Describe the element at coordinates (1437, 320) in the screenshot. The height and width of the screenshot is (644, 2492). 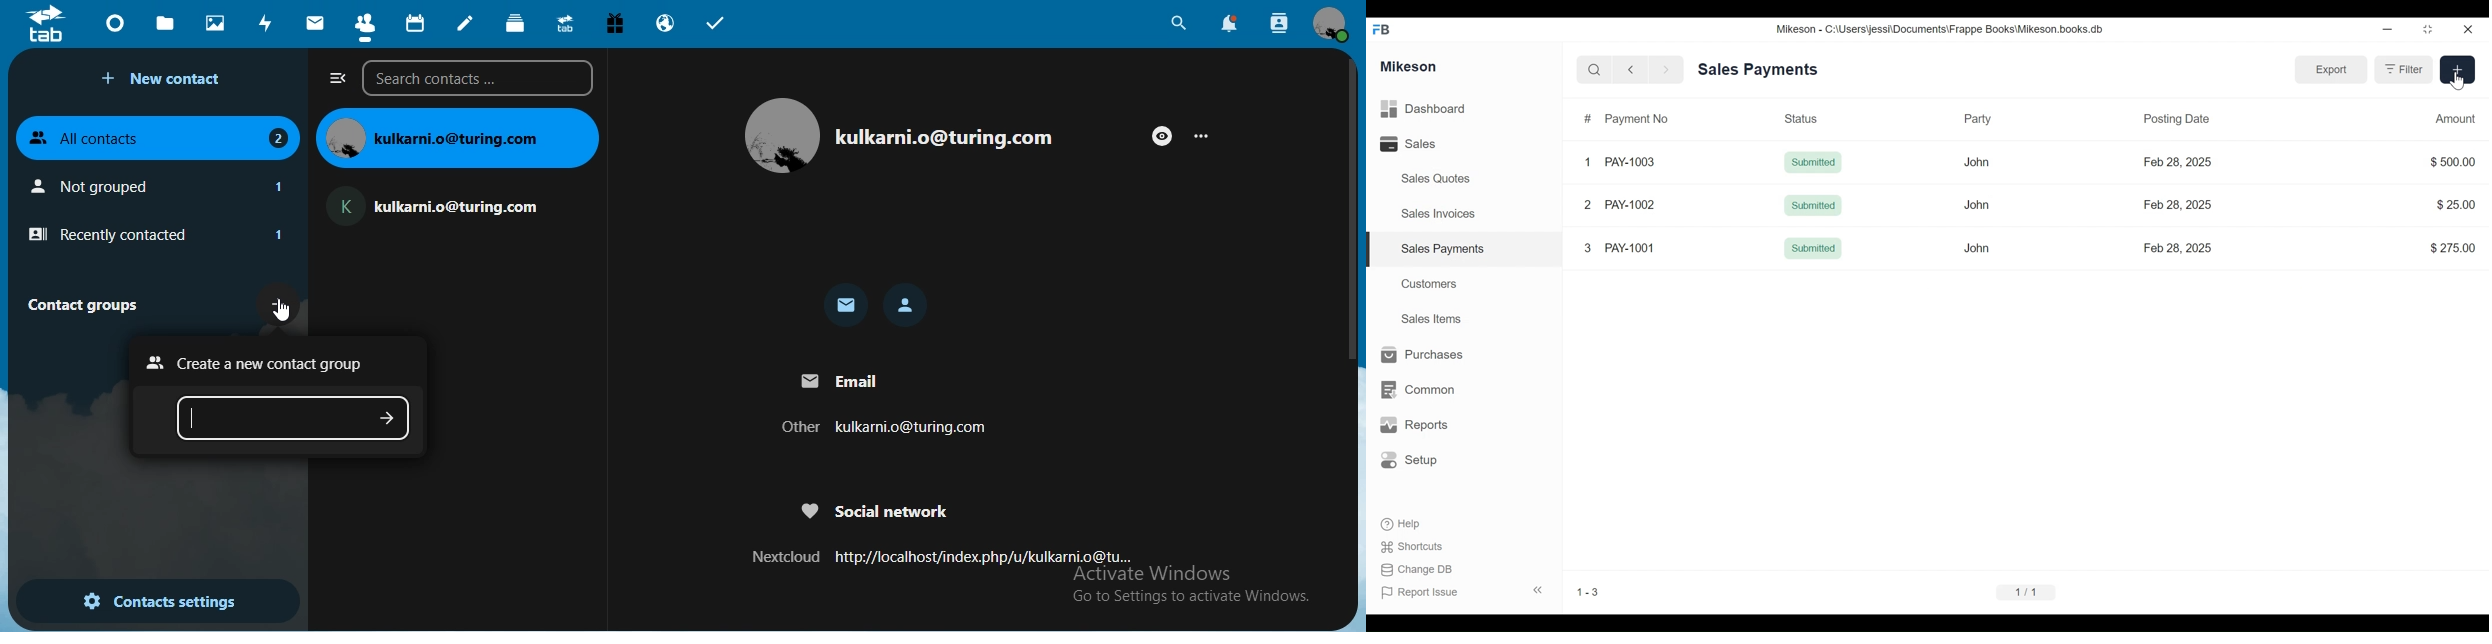
I see `Sales Items` at that location.